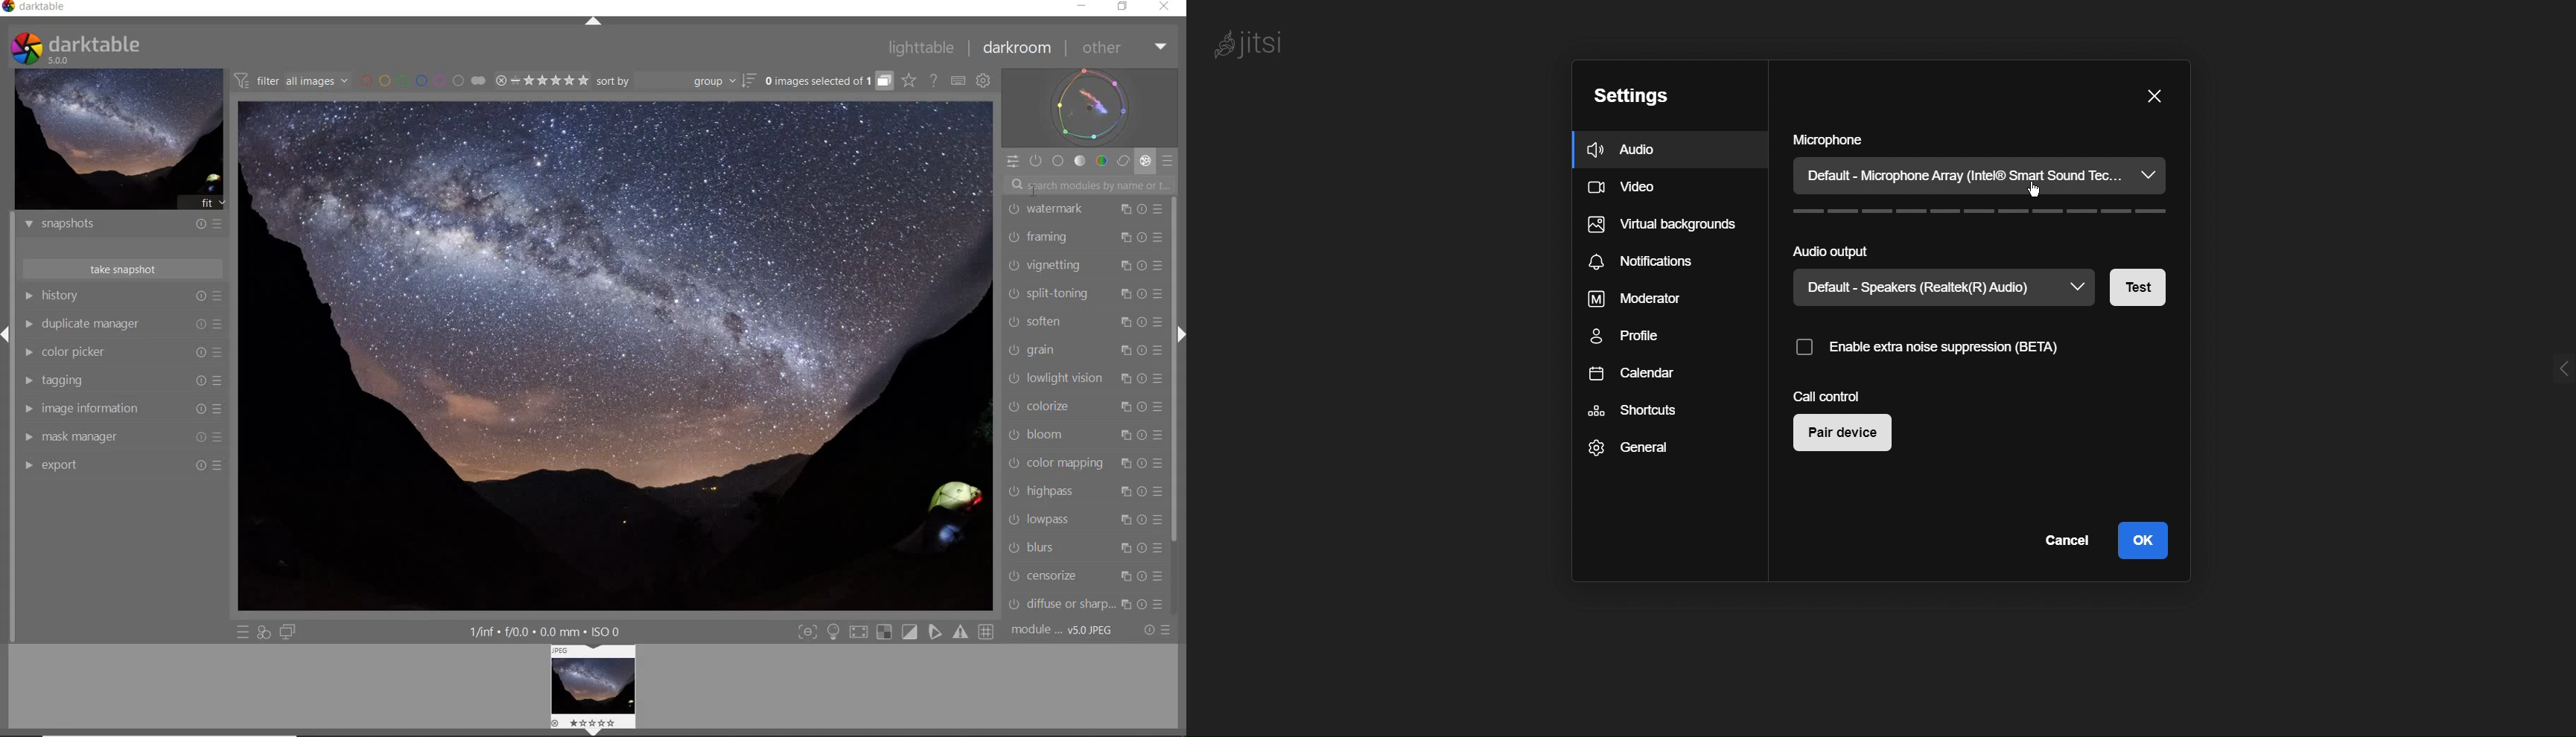 The height and width of the screenshot is (756, 2576). What do you see at coordinates (1160, 268) in the screenshot?
I see `presets` at bounding box center [1160, 268].